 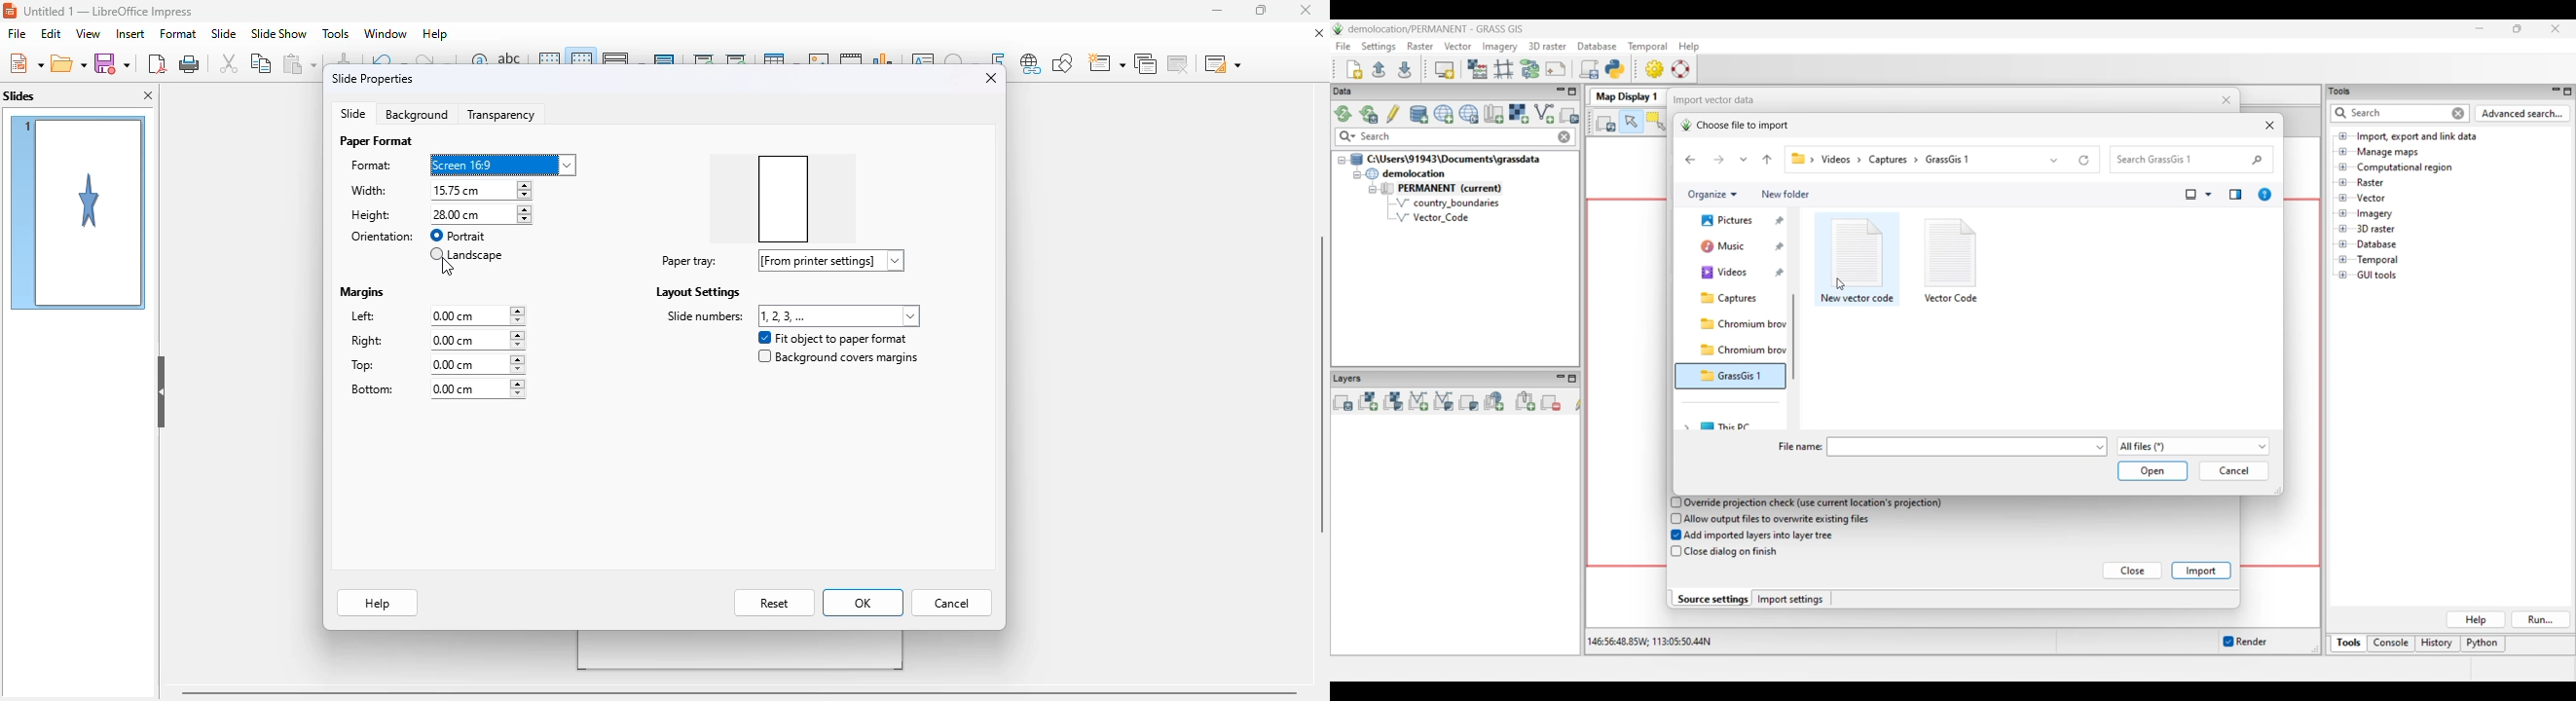 What do you see at coordinates (519, 322) in the screenshot?
I see `decrease left margin` at bounding box center [519, 322].